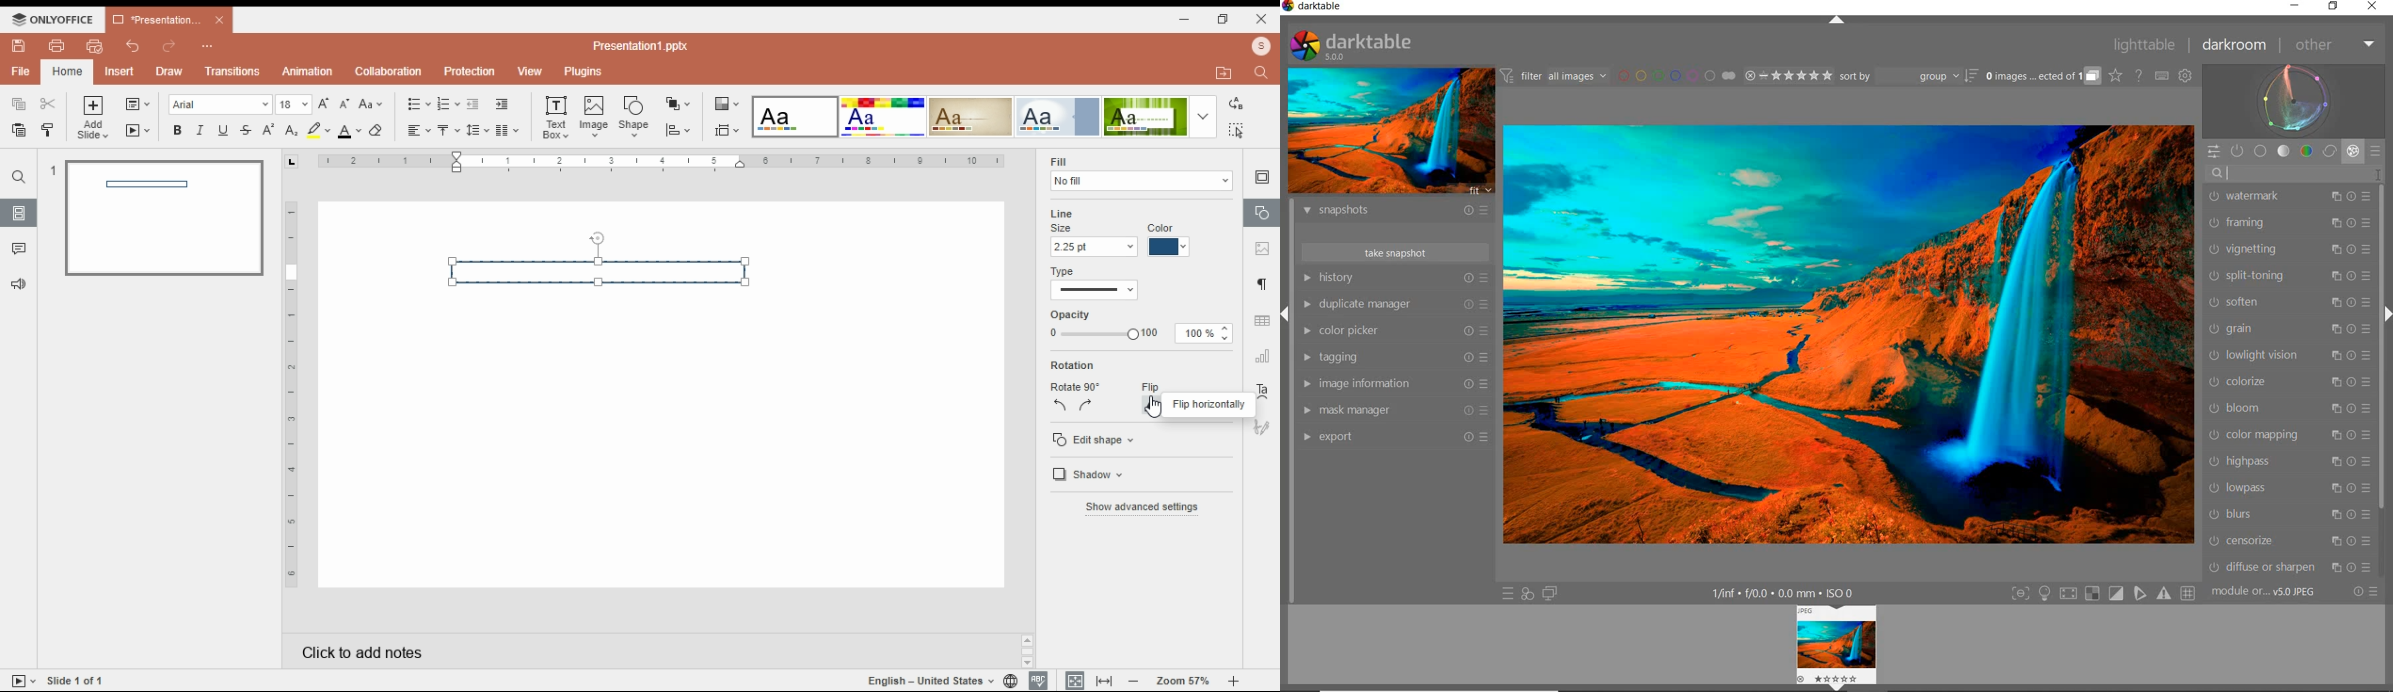 The height and width of the screenshot is (700, 2408). What do you see at coordinates (168, 48) in the screenshot?
I see `redo` at bounding box center [168, 48].